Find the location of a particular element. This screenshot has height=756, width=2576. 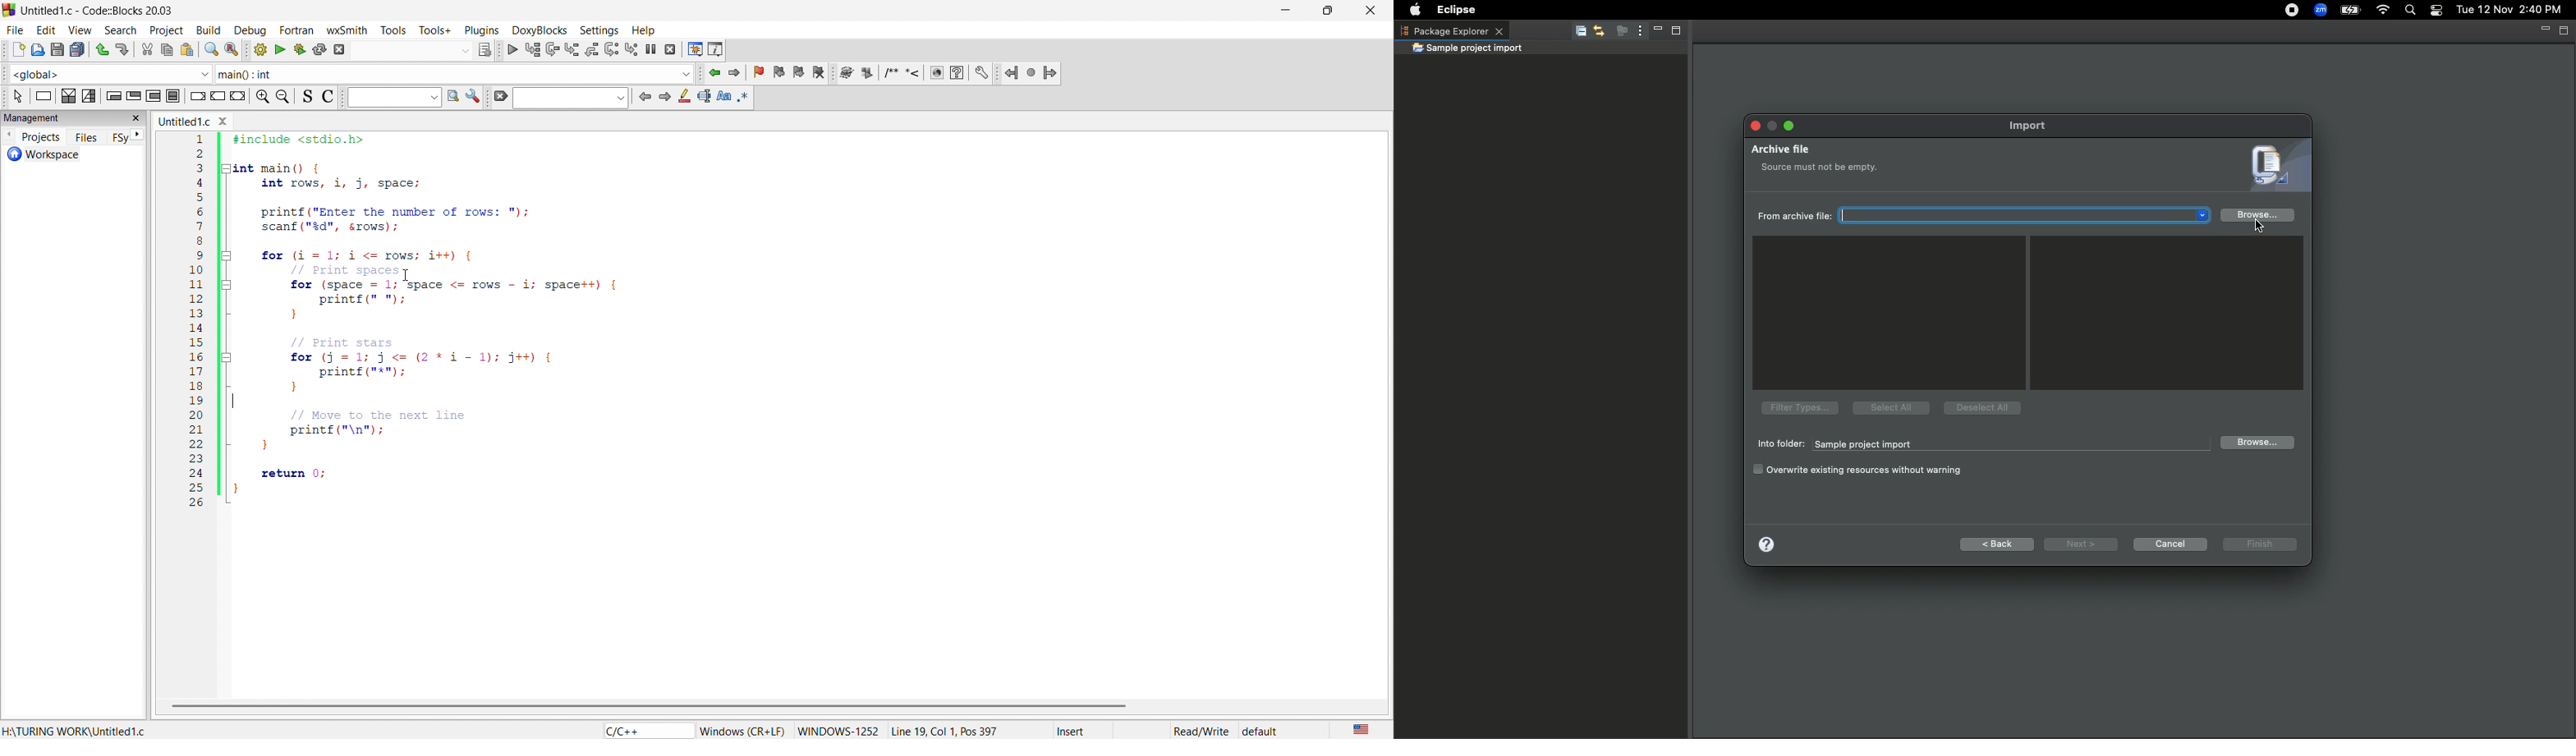

jump backward is located at coordinates (716, 73).